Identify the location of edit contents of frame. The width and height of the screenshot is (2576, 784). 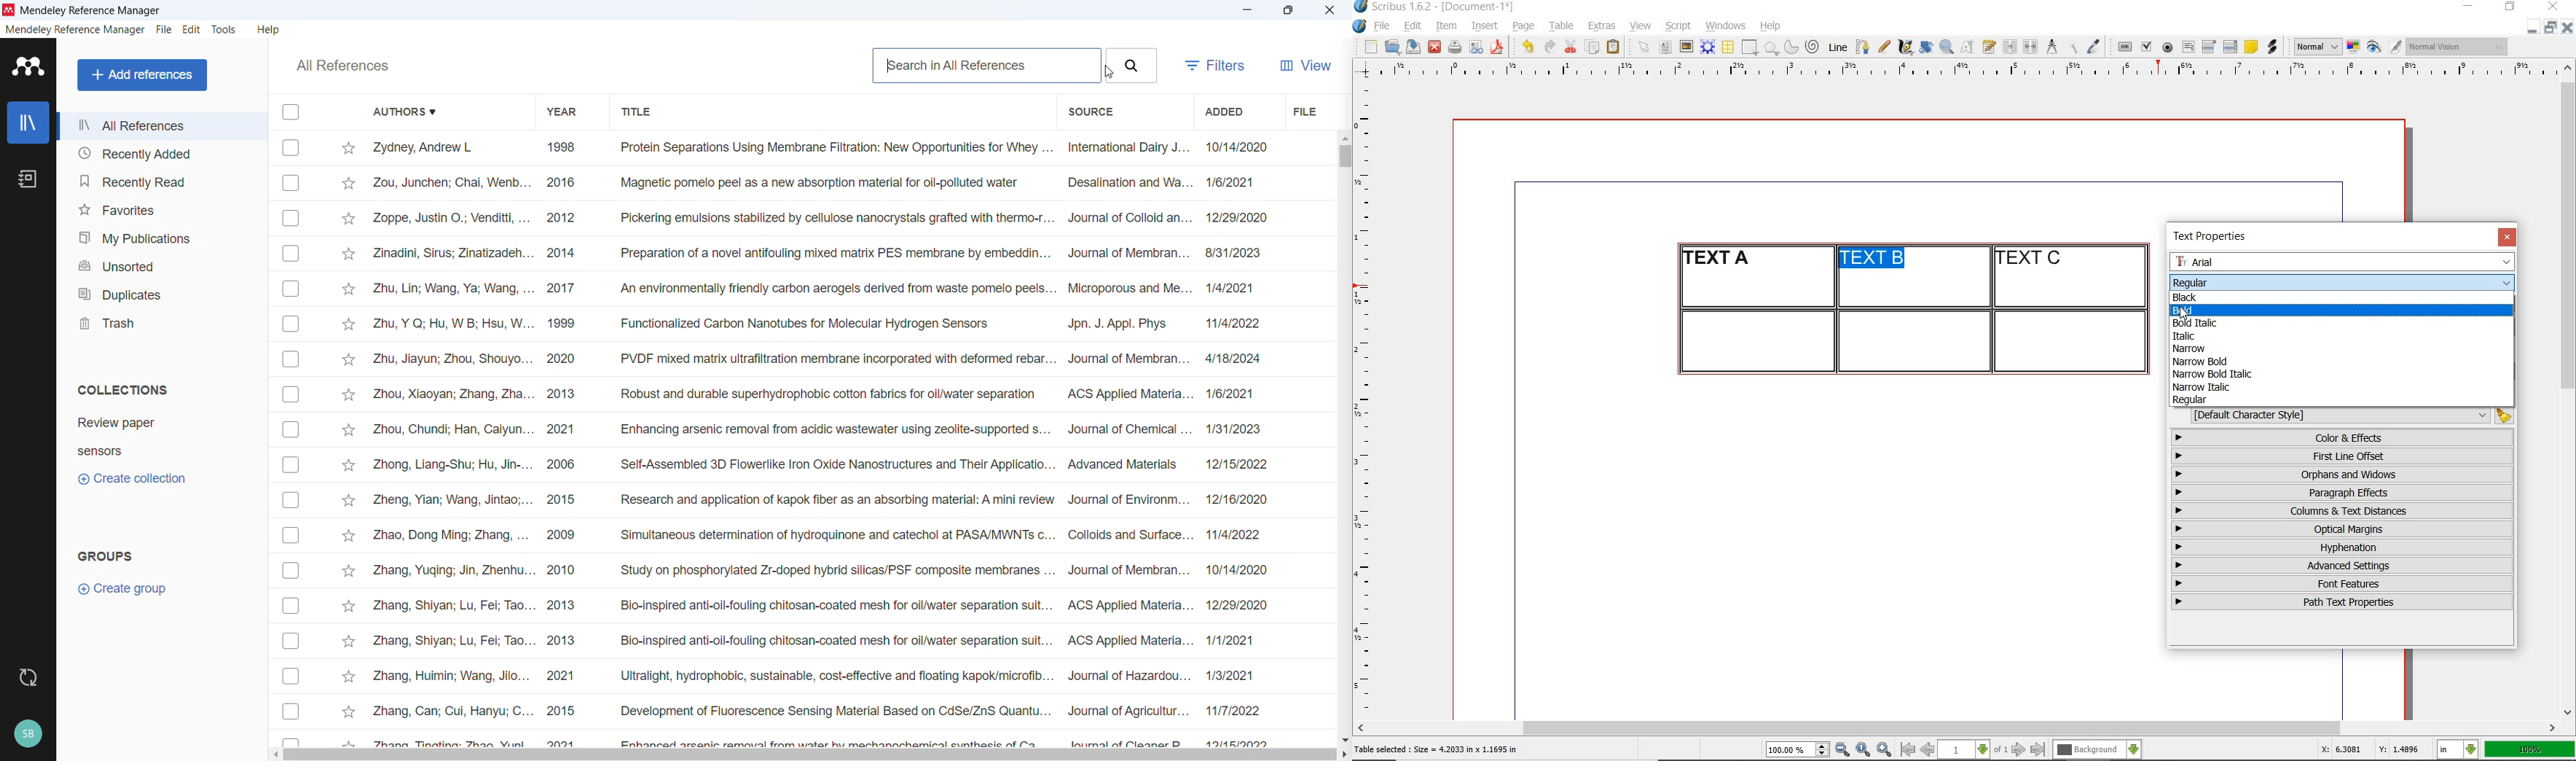
(1968, 46).